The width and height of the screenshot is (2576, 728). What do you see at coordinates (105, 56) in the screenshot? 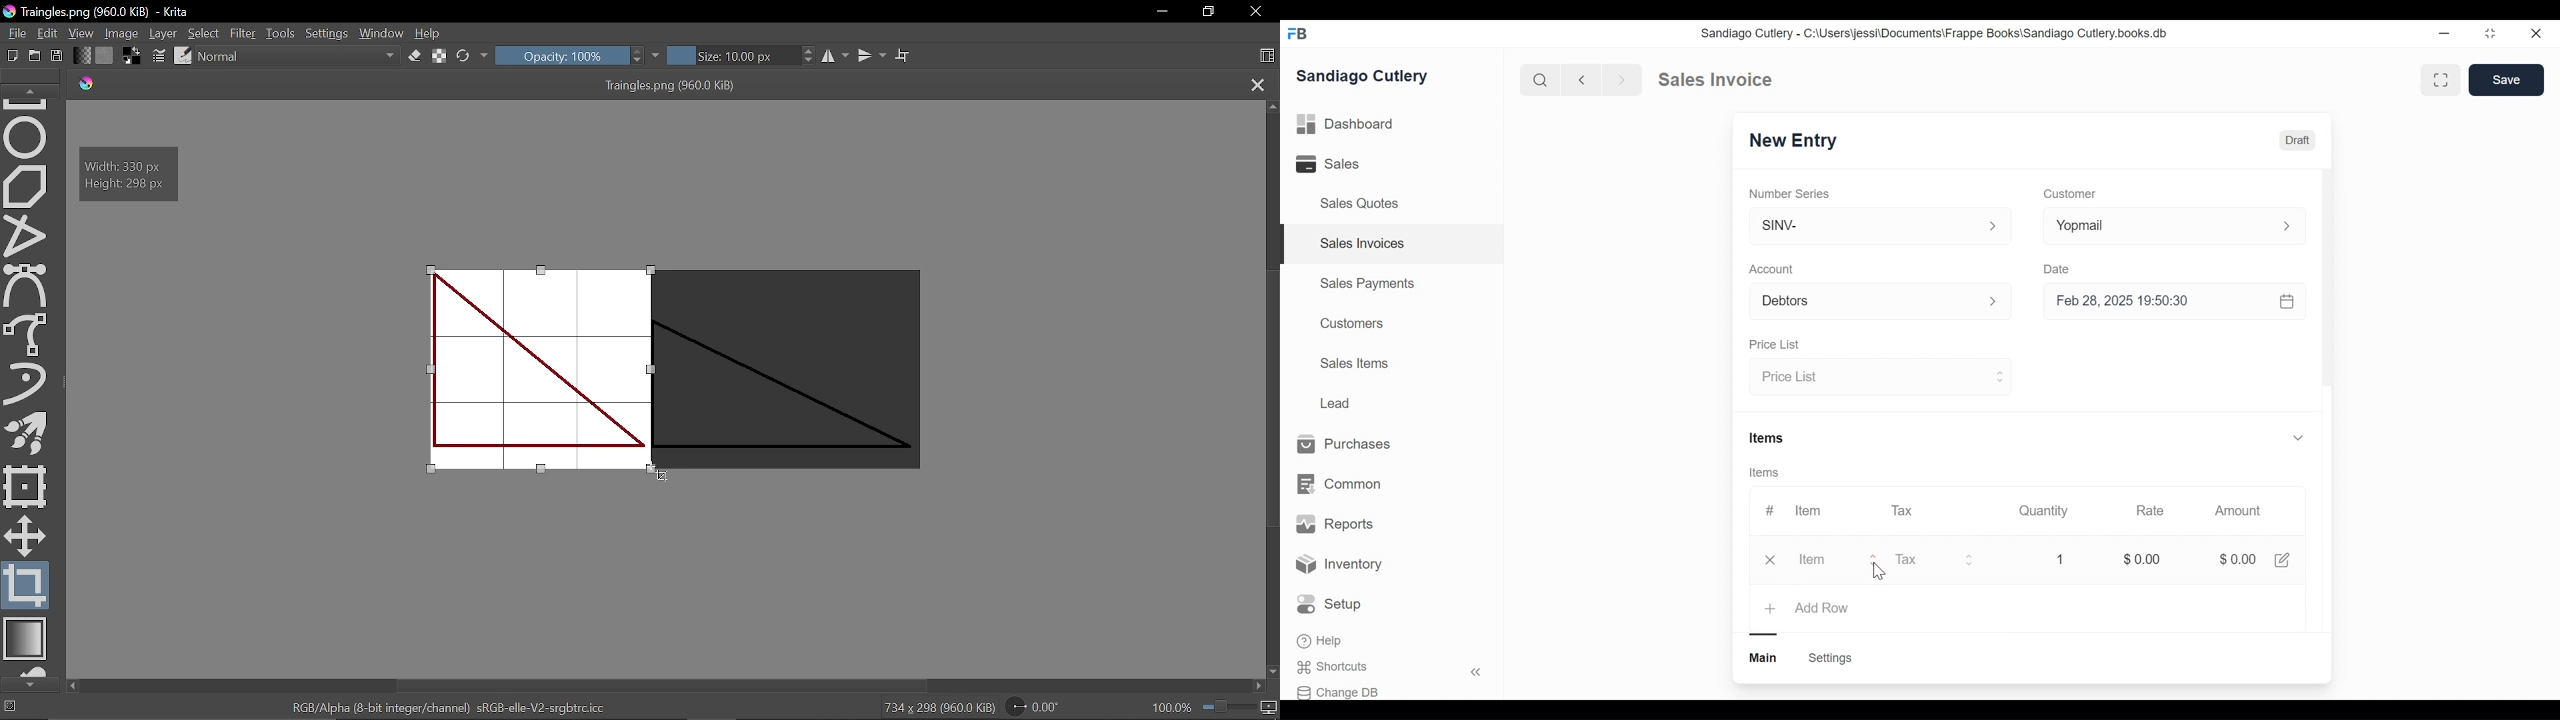
I see `Fill pattern` at bounding box center [105, 56].